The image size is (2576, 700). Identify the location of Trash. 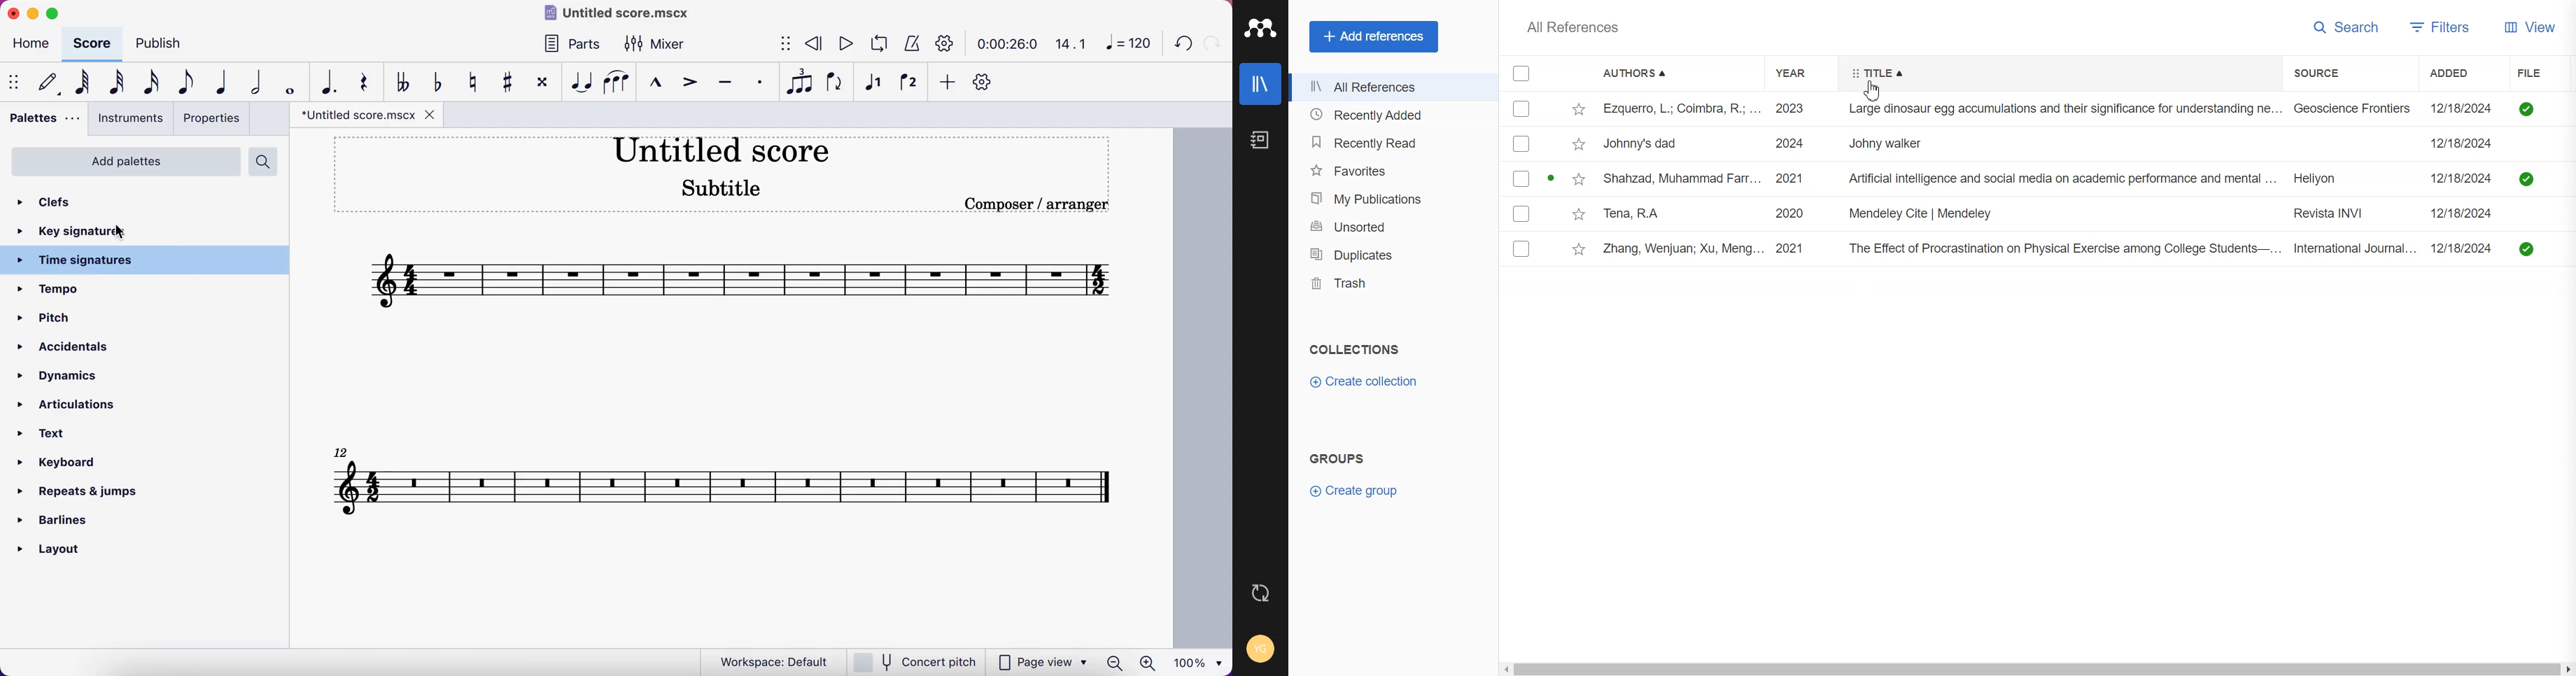
(1393, 283).